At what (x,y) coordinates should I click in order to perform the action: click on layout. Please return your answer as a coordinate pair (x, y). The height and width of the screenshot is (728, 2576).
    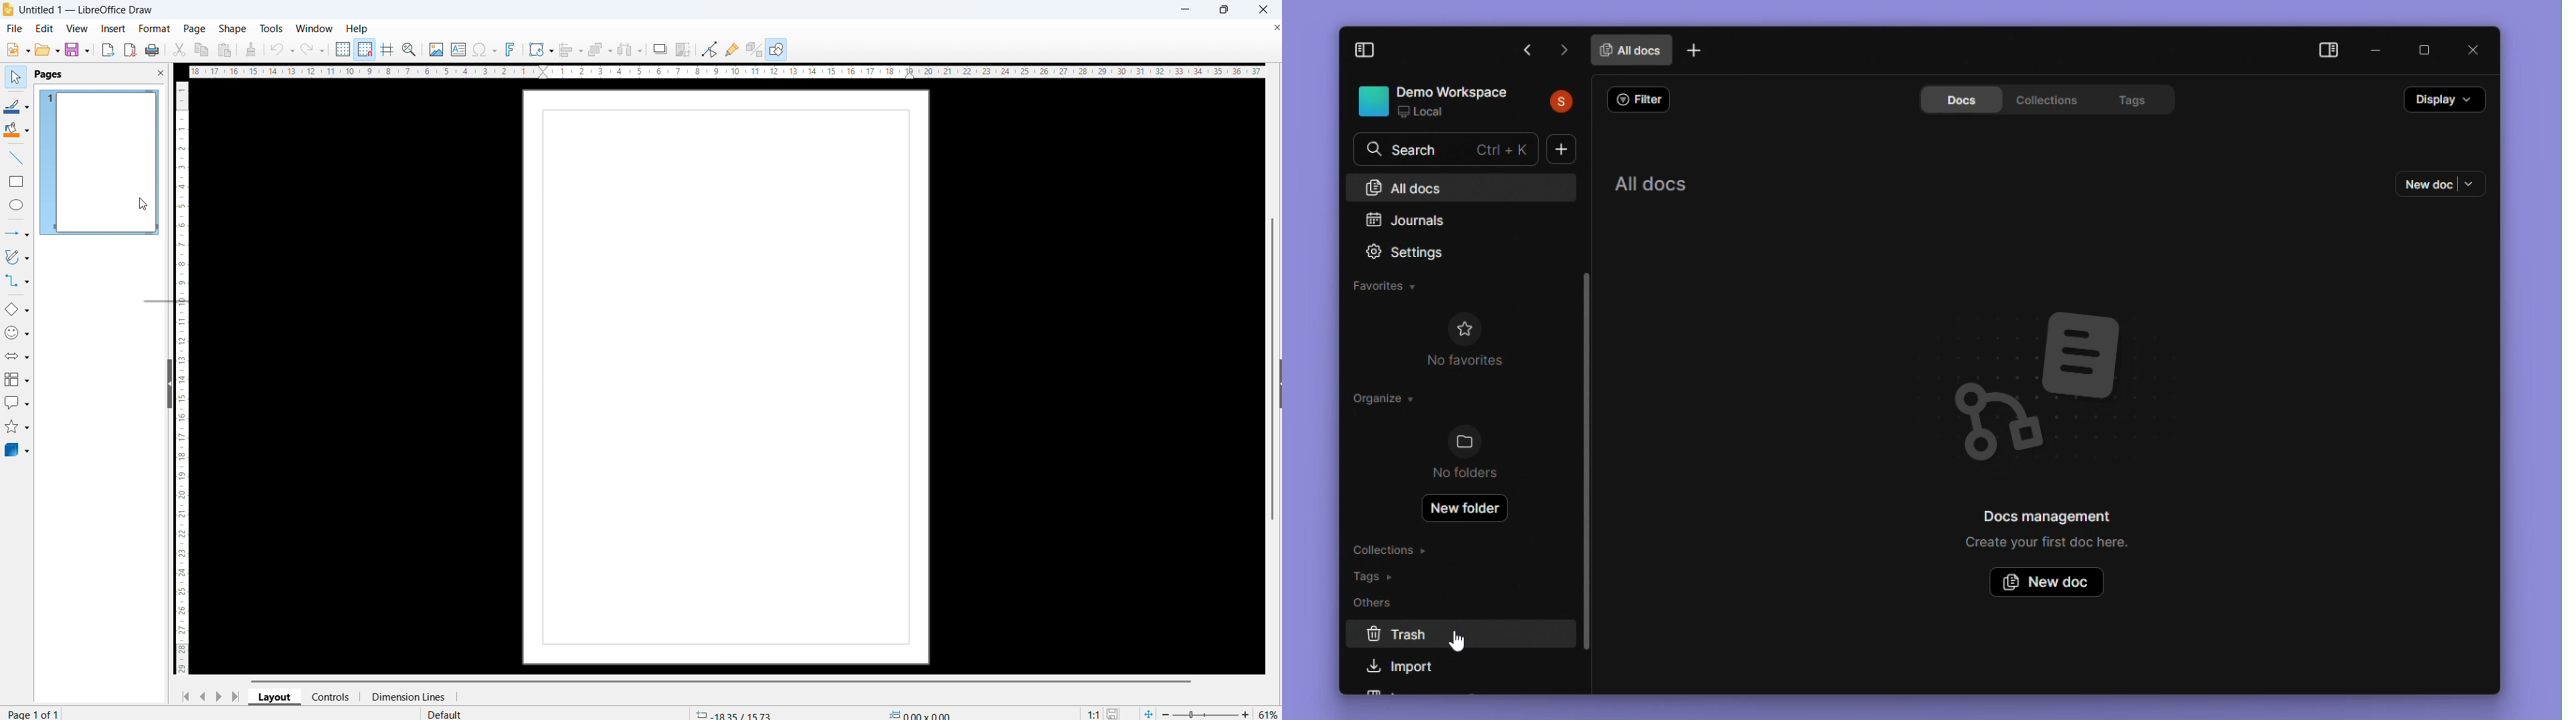
    Looking at the image, I should click on (275, 697).